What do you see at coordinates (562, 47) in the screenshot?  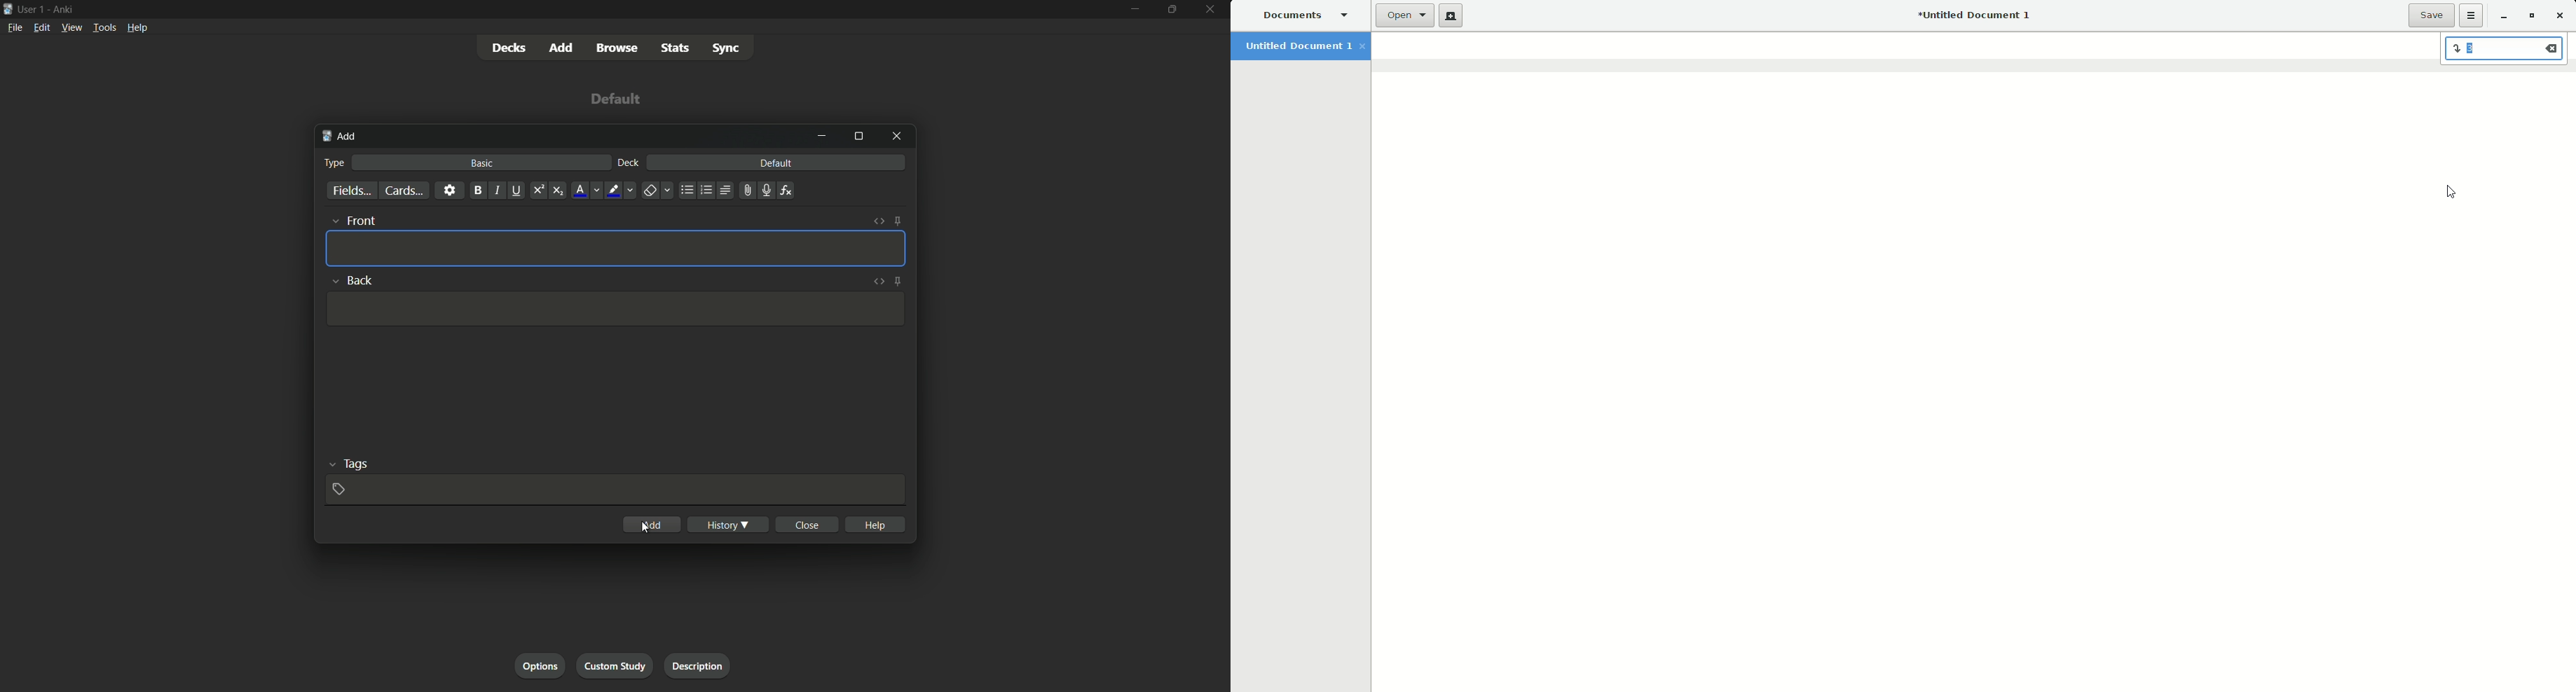 I see `add` at bounding box center [562, 47].